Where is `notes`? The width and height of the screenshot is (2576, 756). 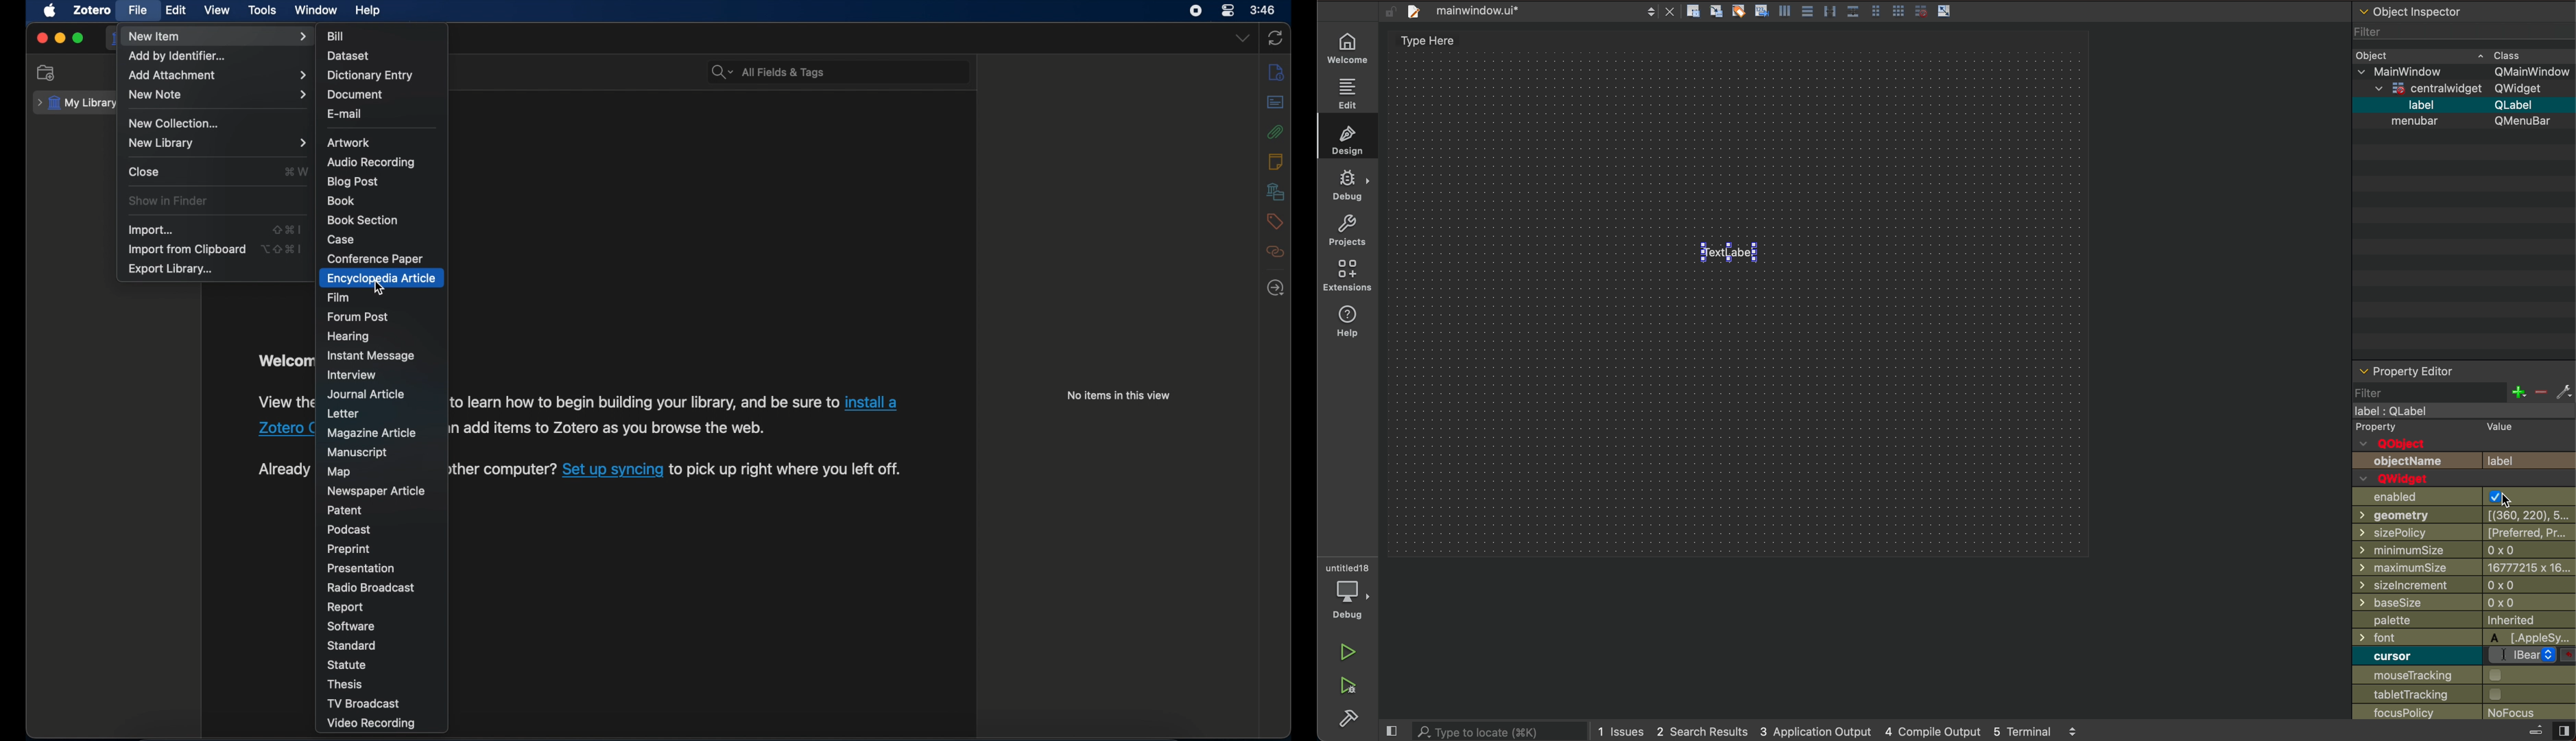 notes is located at coordinates (1276, 161).